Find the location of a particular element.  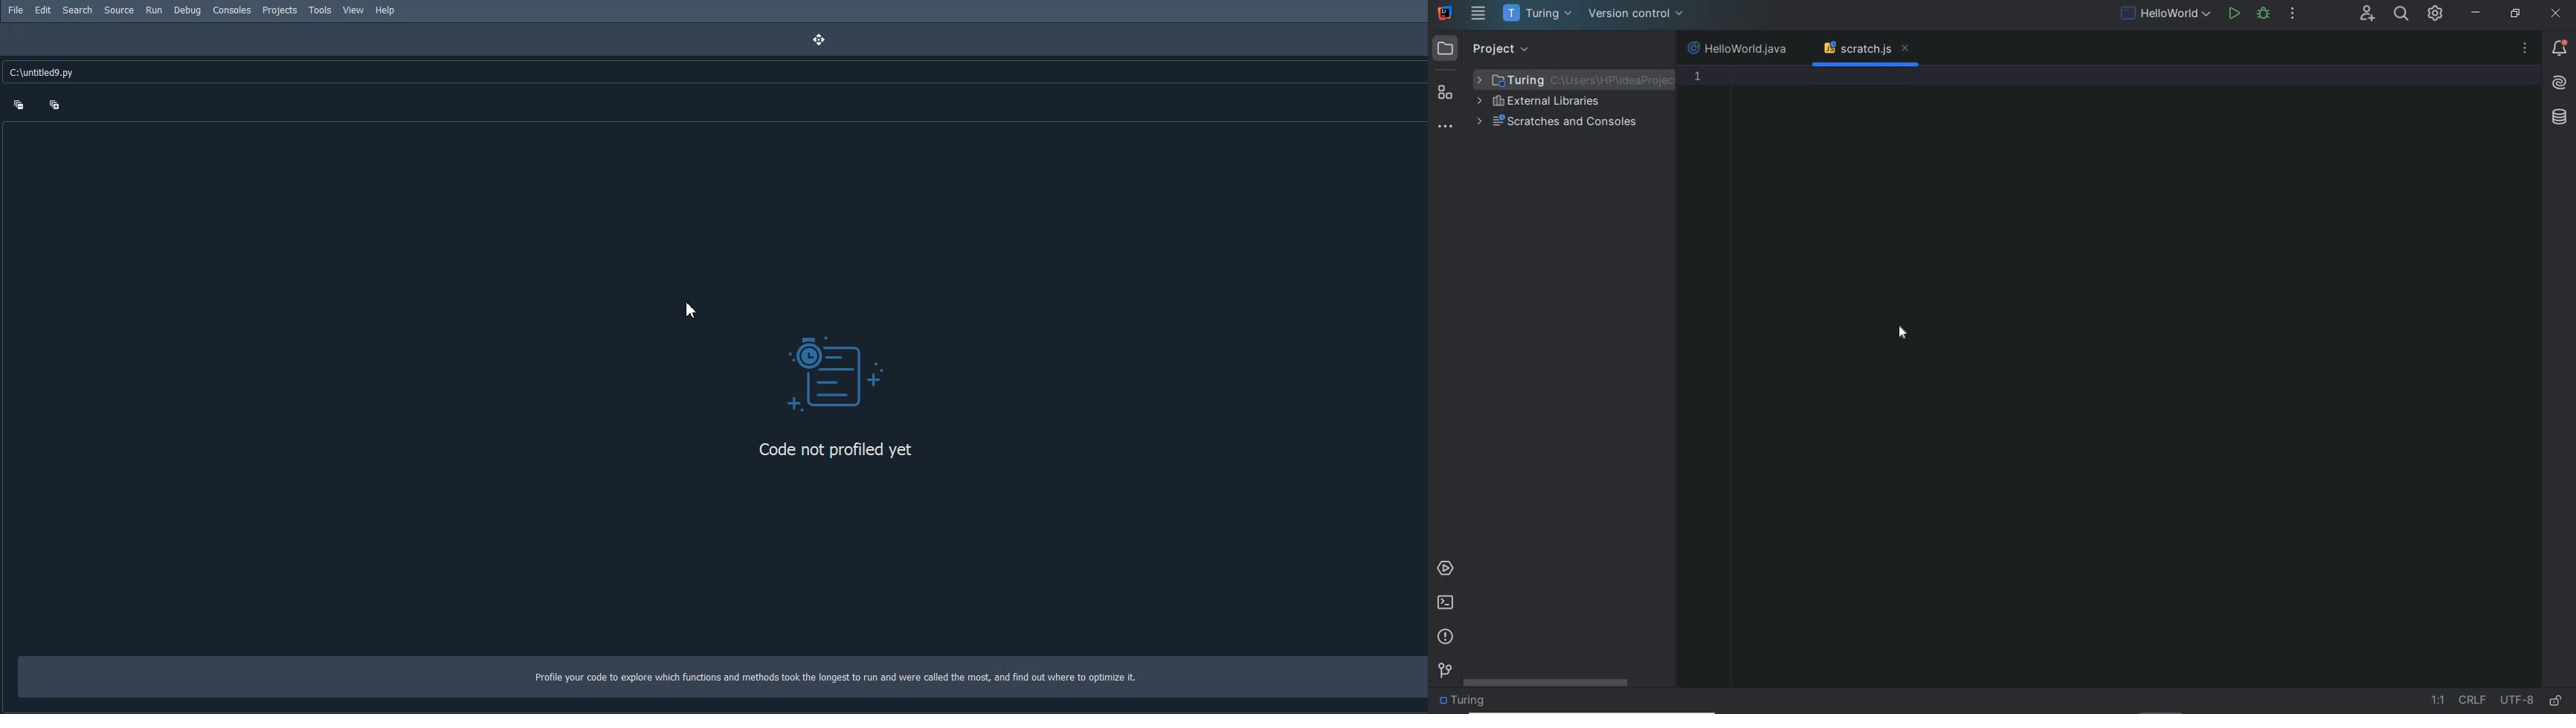

more actions is located at coordinates (2294, 15).